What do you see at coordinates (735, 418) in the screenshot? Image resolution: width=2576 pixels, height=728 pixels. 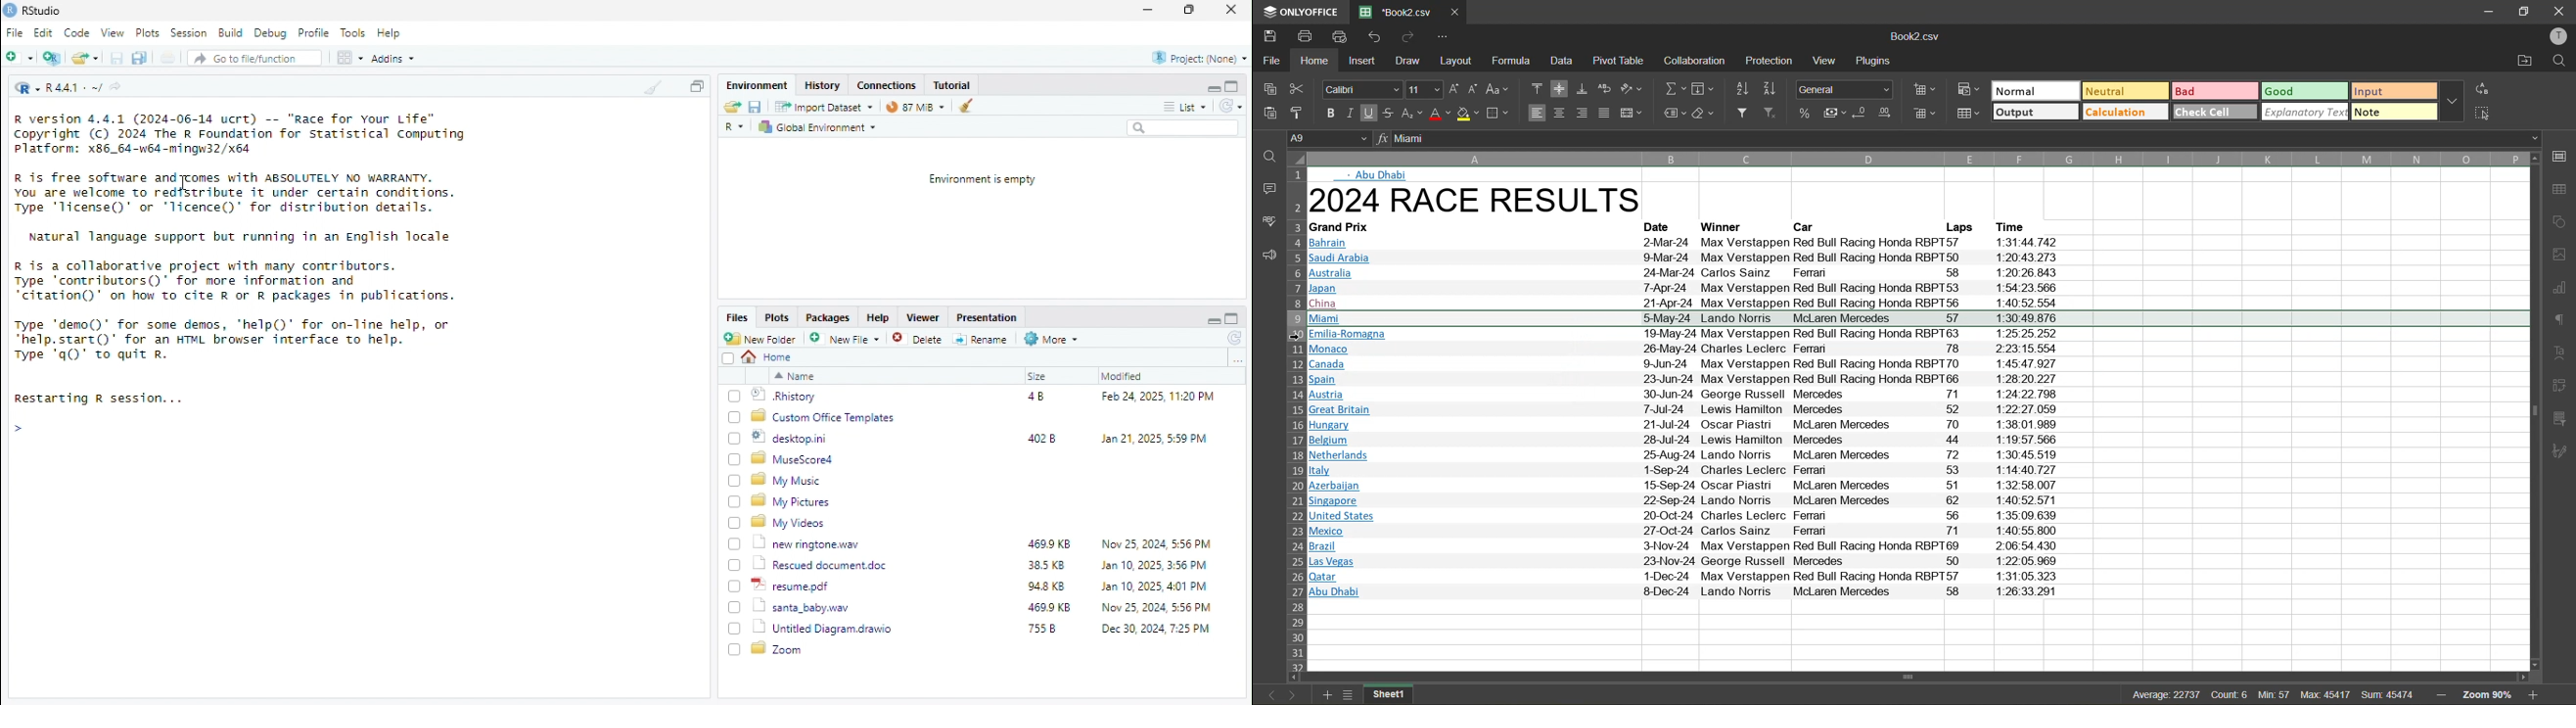 I see `Checkbox` at bounding box center [735, 418].